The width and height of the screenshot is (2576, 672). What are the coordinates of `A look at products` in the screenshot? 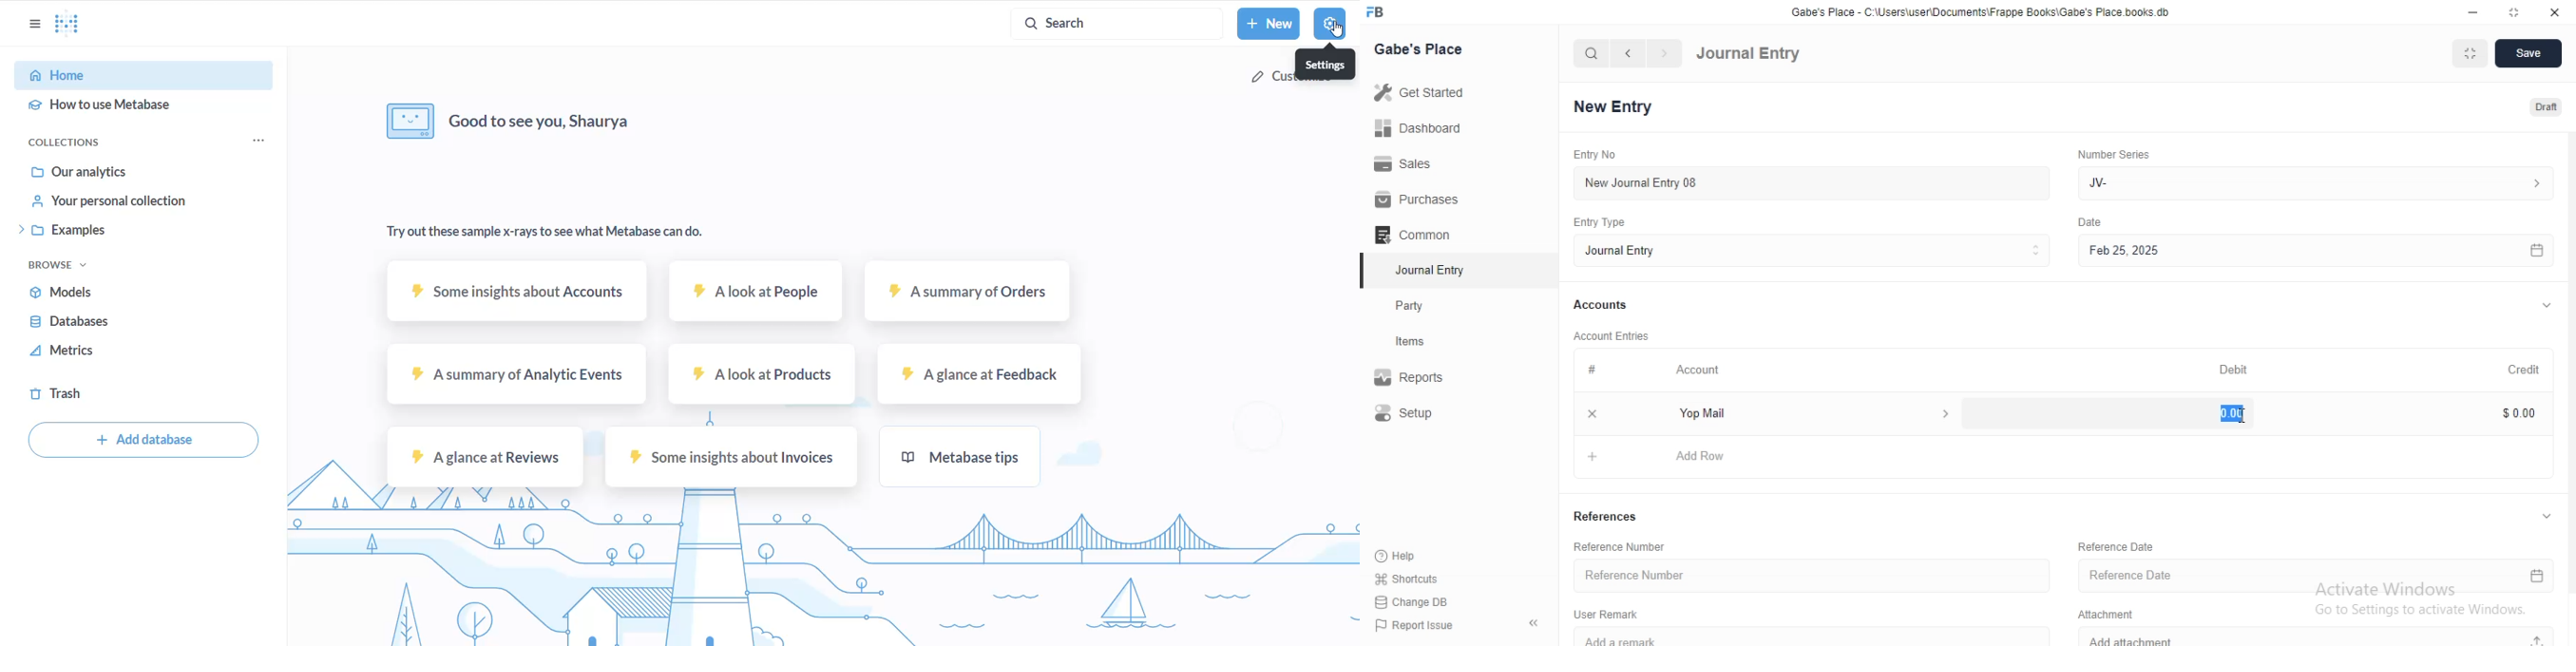 It's located at (762, 375).